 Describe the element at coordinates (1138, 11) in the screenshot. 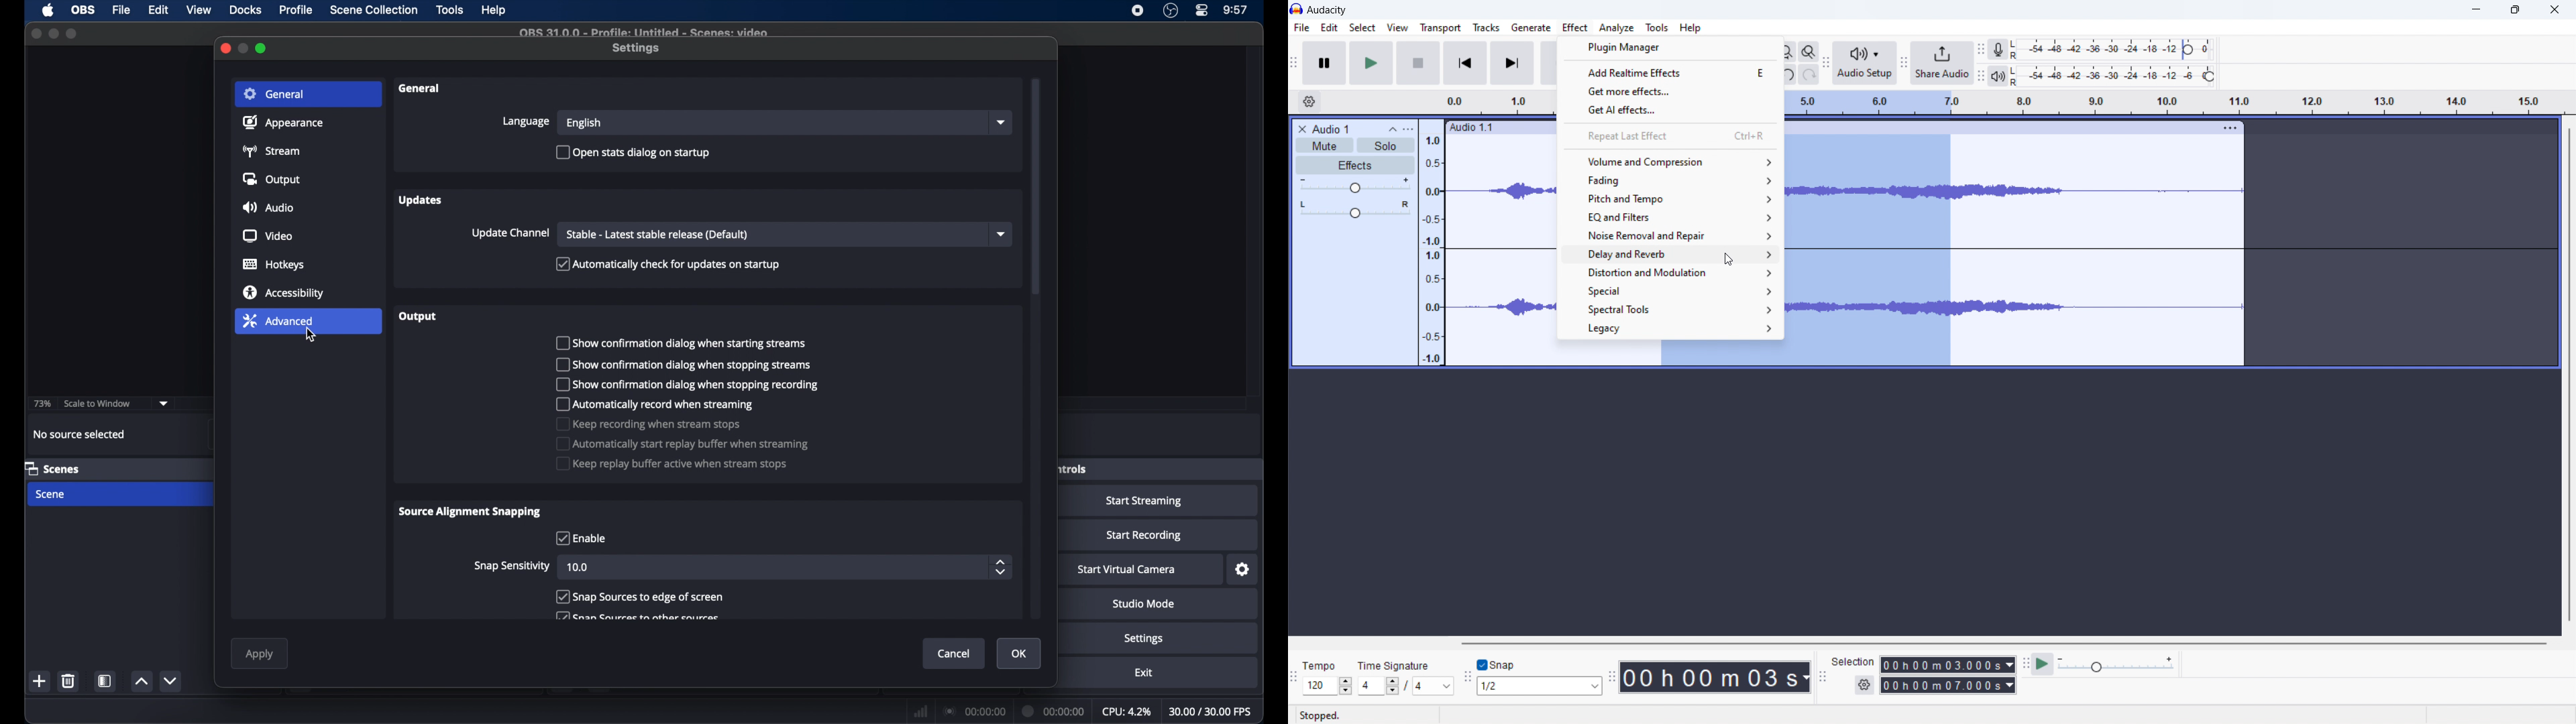

I see `screen recorder icon` at that location.